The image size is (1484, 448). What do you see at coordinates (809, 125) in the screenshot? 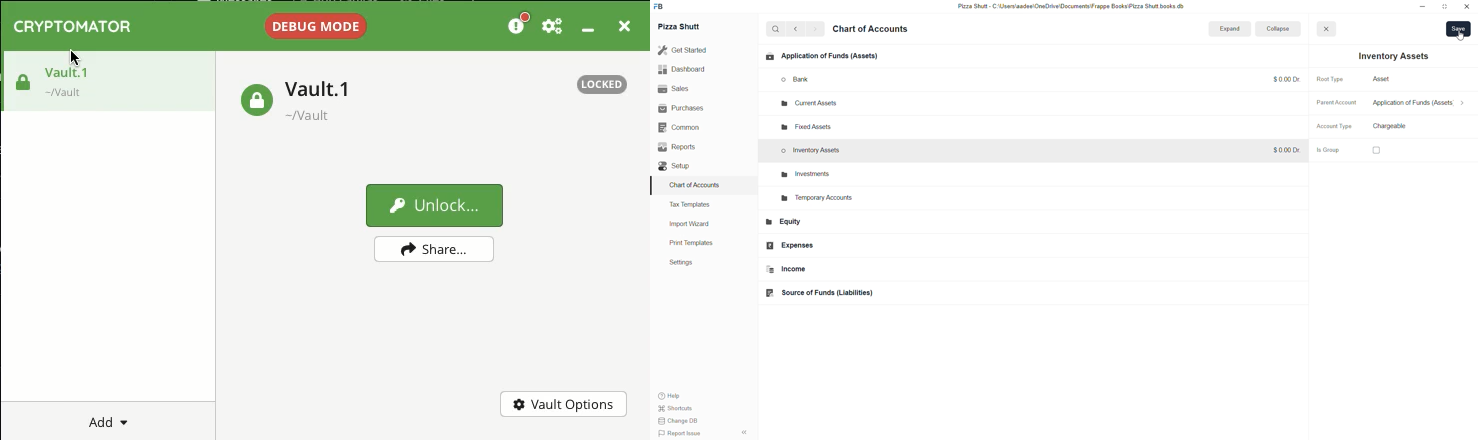
I see `fixed assets` at bounding box center [809, 125].